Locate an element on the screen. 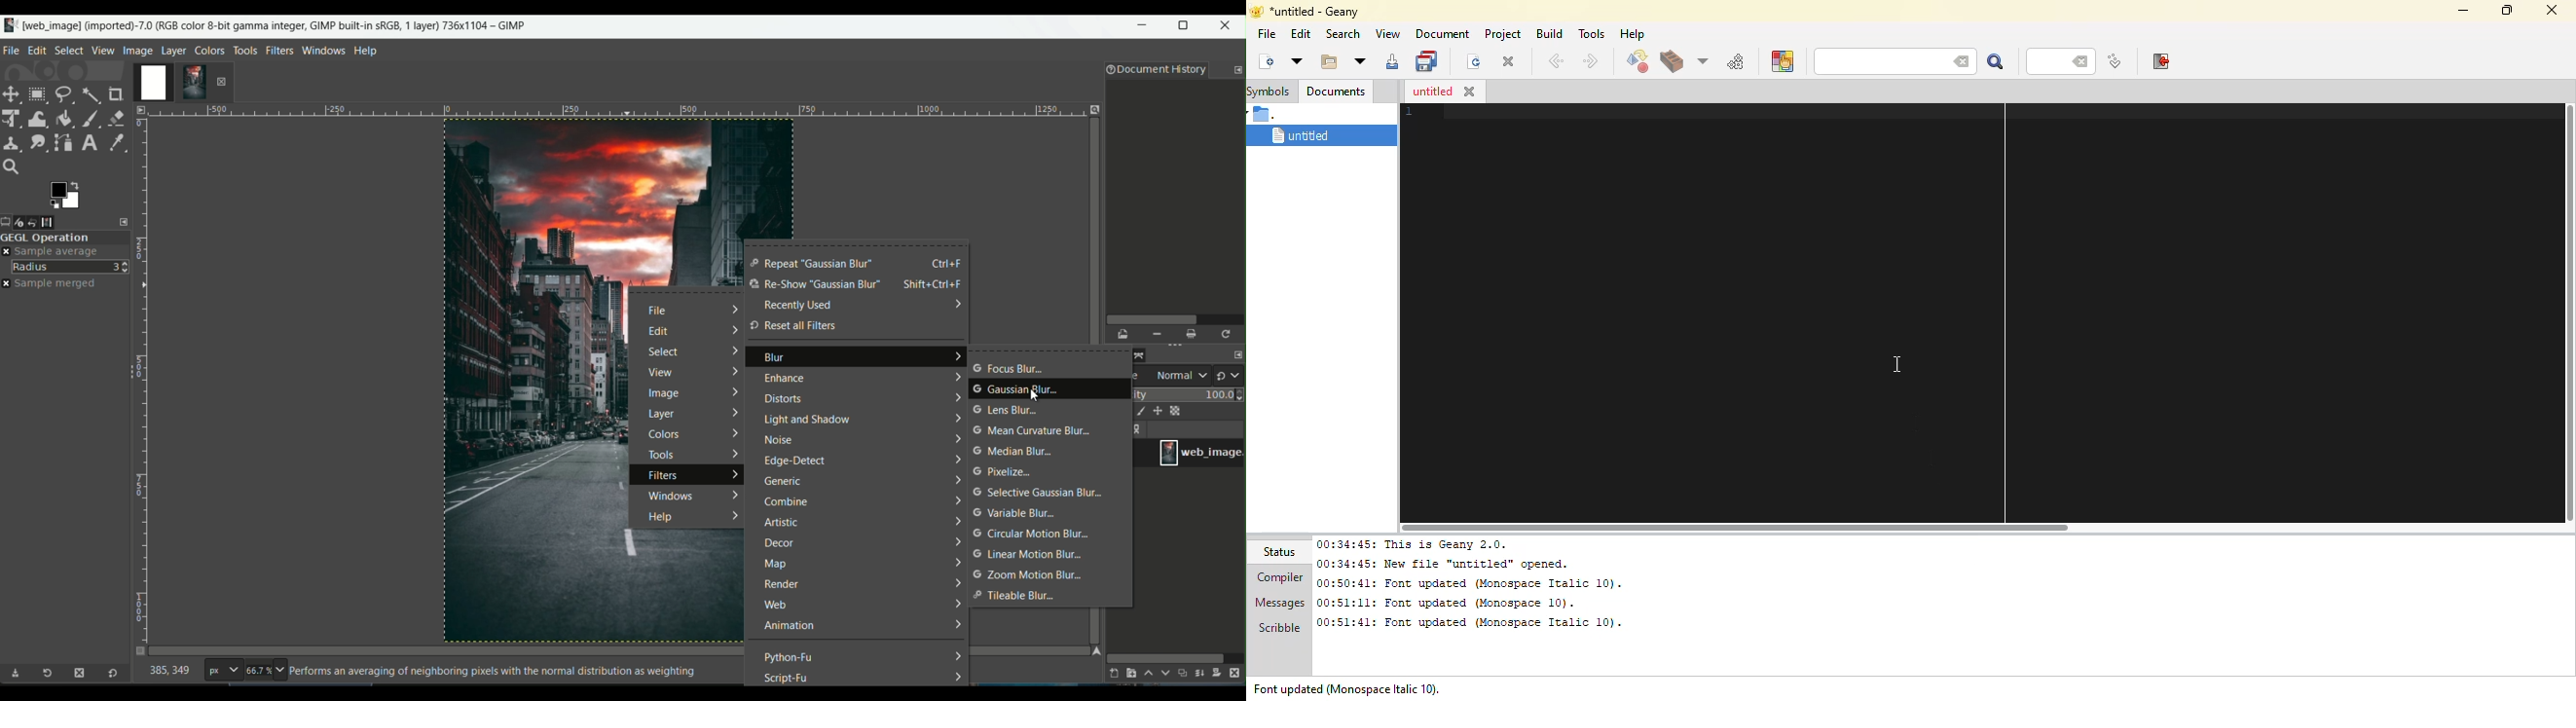 This screenshot has width=2576, height=728. tileable blur is located at coordinates (1016, 596).